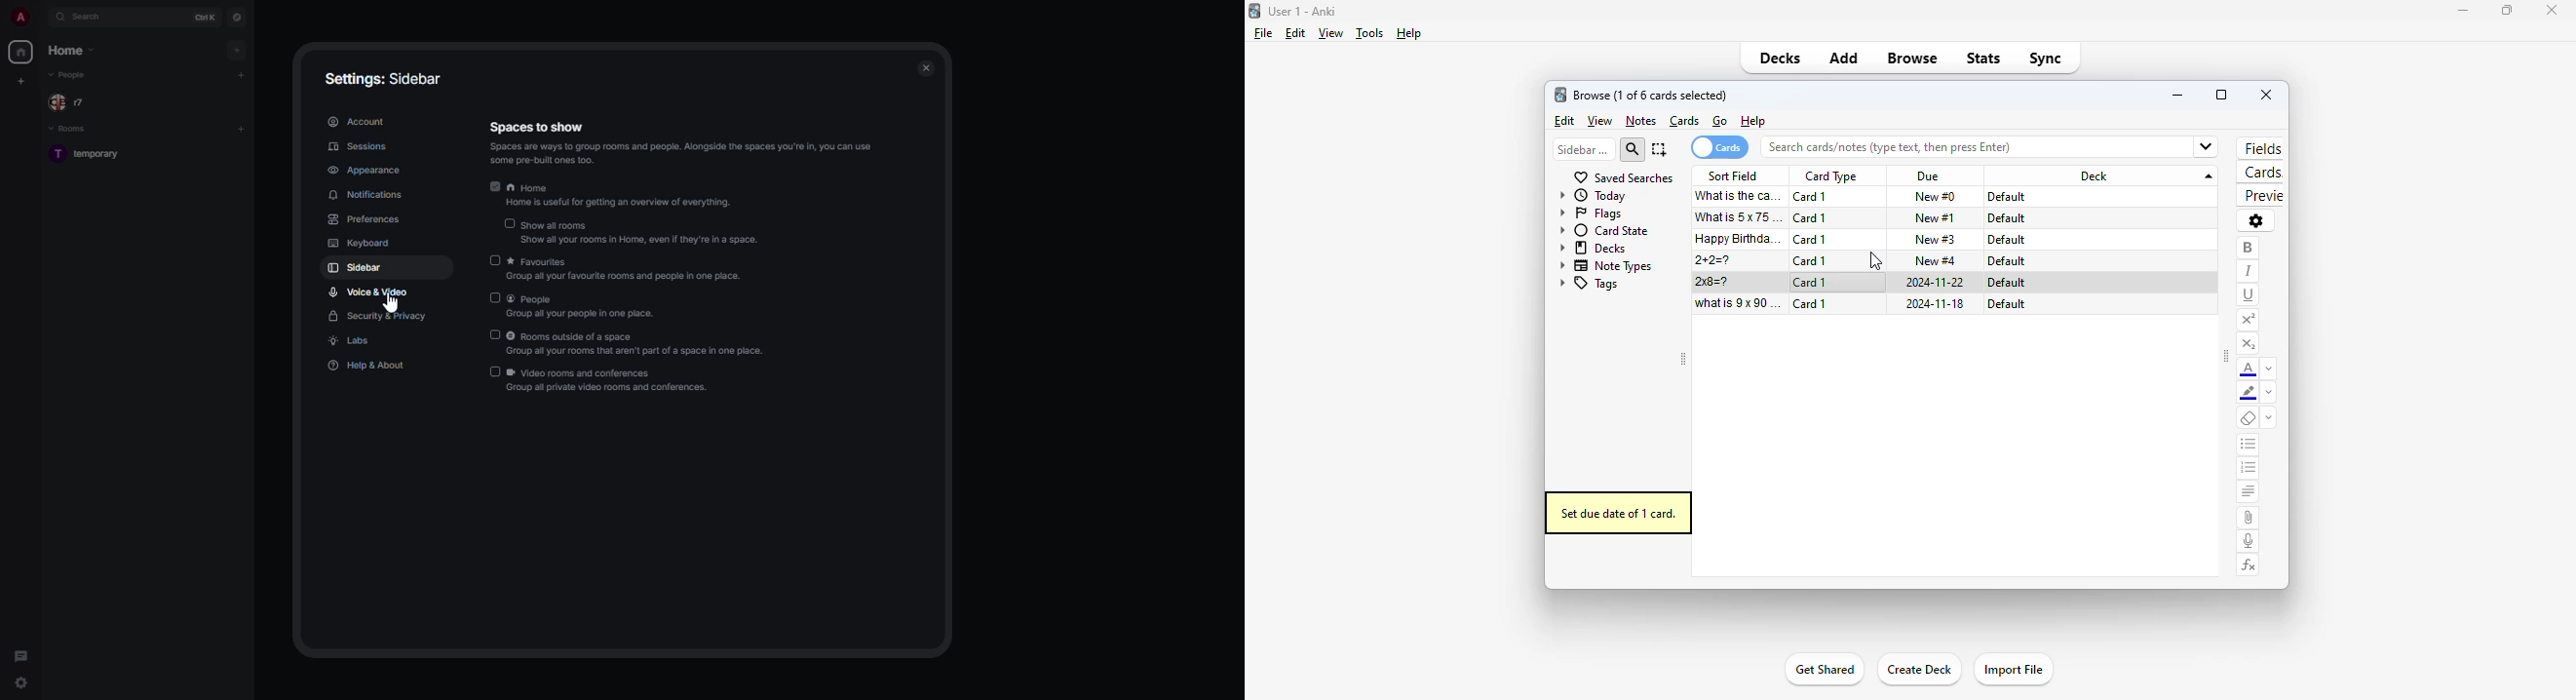 This screenshot has width=2576, height=700. I want to click on go, so click(1720, 121).